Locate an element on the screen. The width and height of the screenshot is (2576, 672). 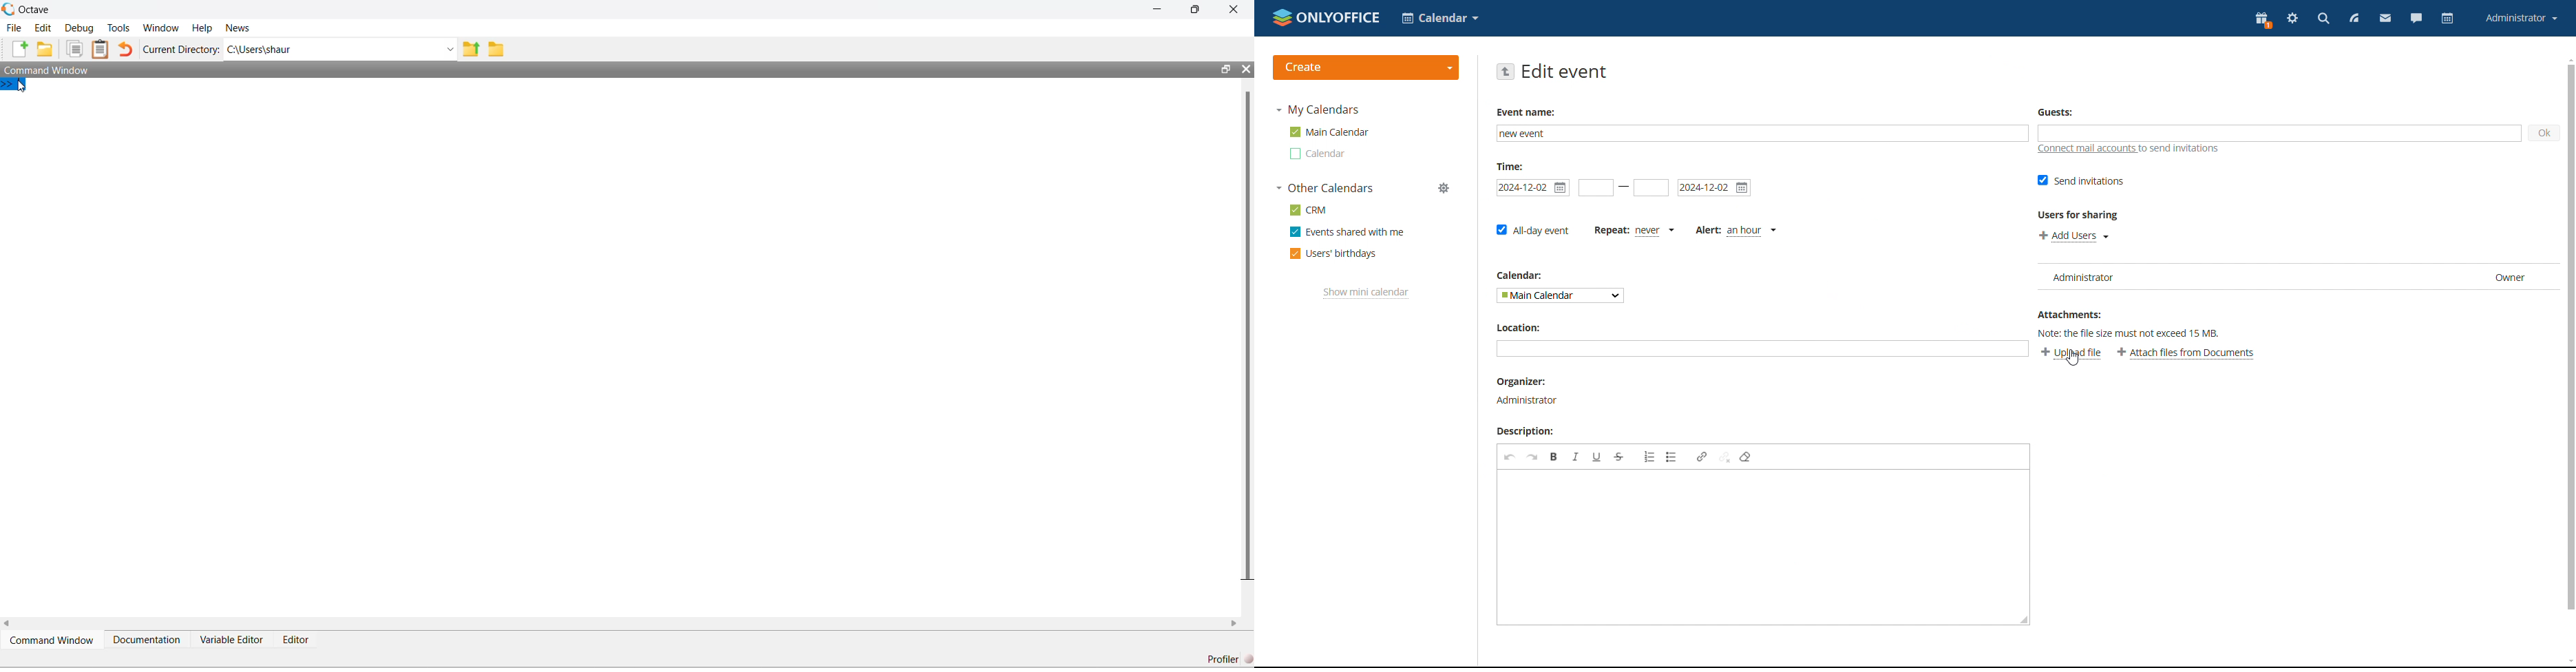
underline is located at coordinates (1597, 457).